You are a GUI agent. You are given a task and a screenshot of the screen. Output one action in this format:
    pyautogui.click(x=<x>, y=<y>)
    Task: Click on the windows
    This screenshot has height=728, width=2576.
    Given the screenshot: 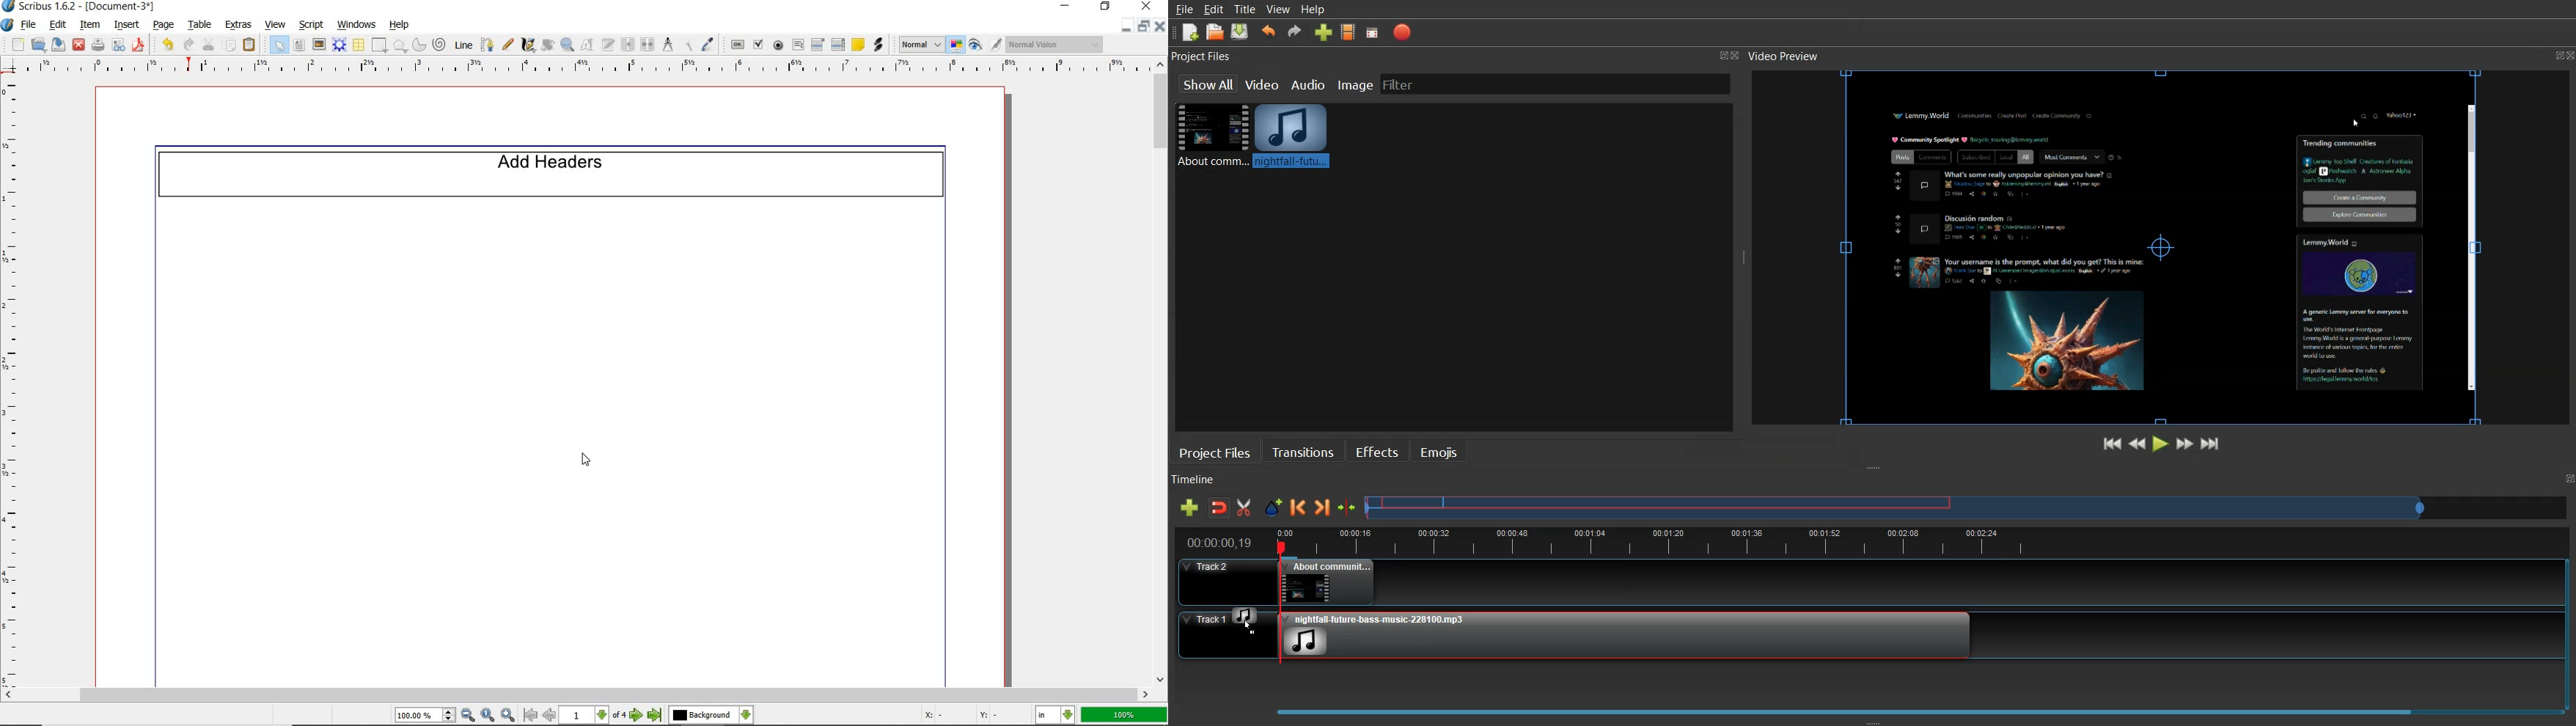 What is the action you would take?
    pyautogui.click(x=357, y=26)
    